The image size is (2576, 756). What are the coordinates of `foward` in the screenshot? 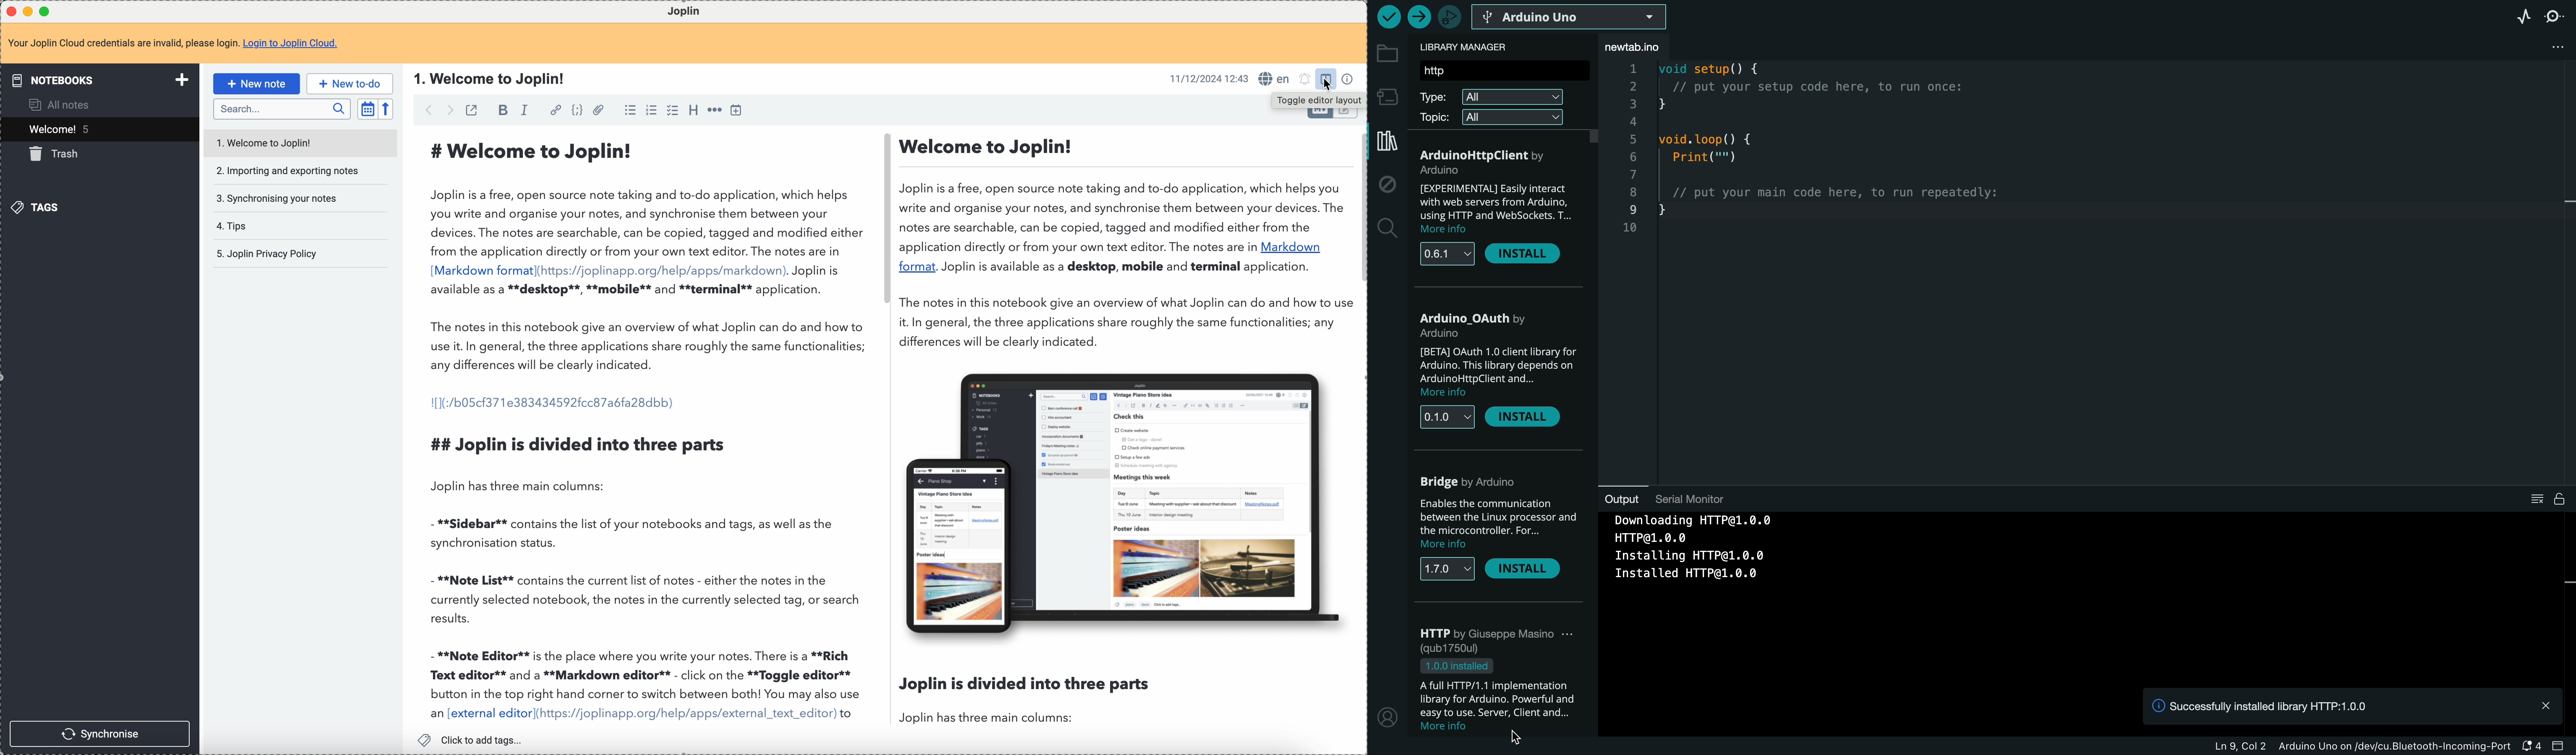 It's located at (452, 111).